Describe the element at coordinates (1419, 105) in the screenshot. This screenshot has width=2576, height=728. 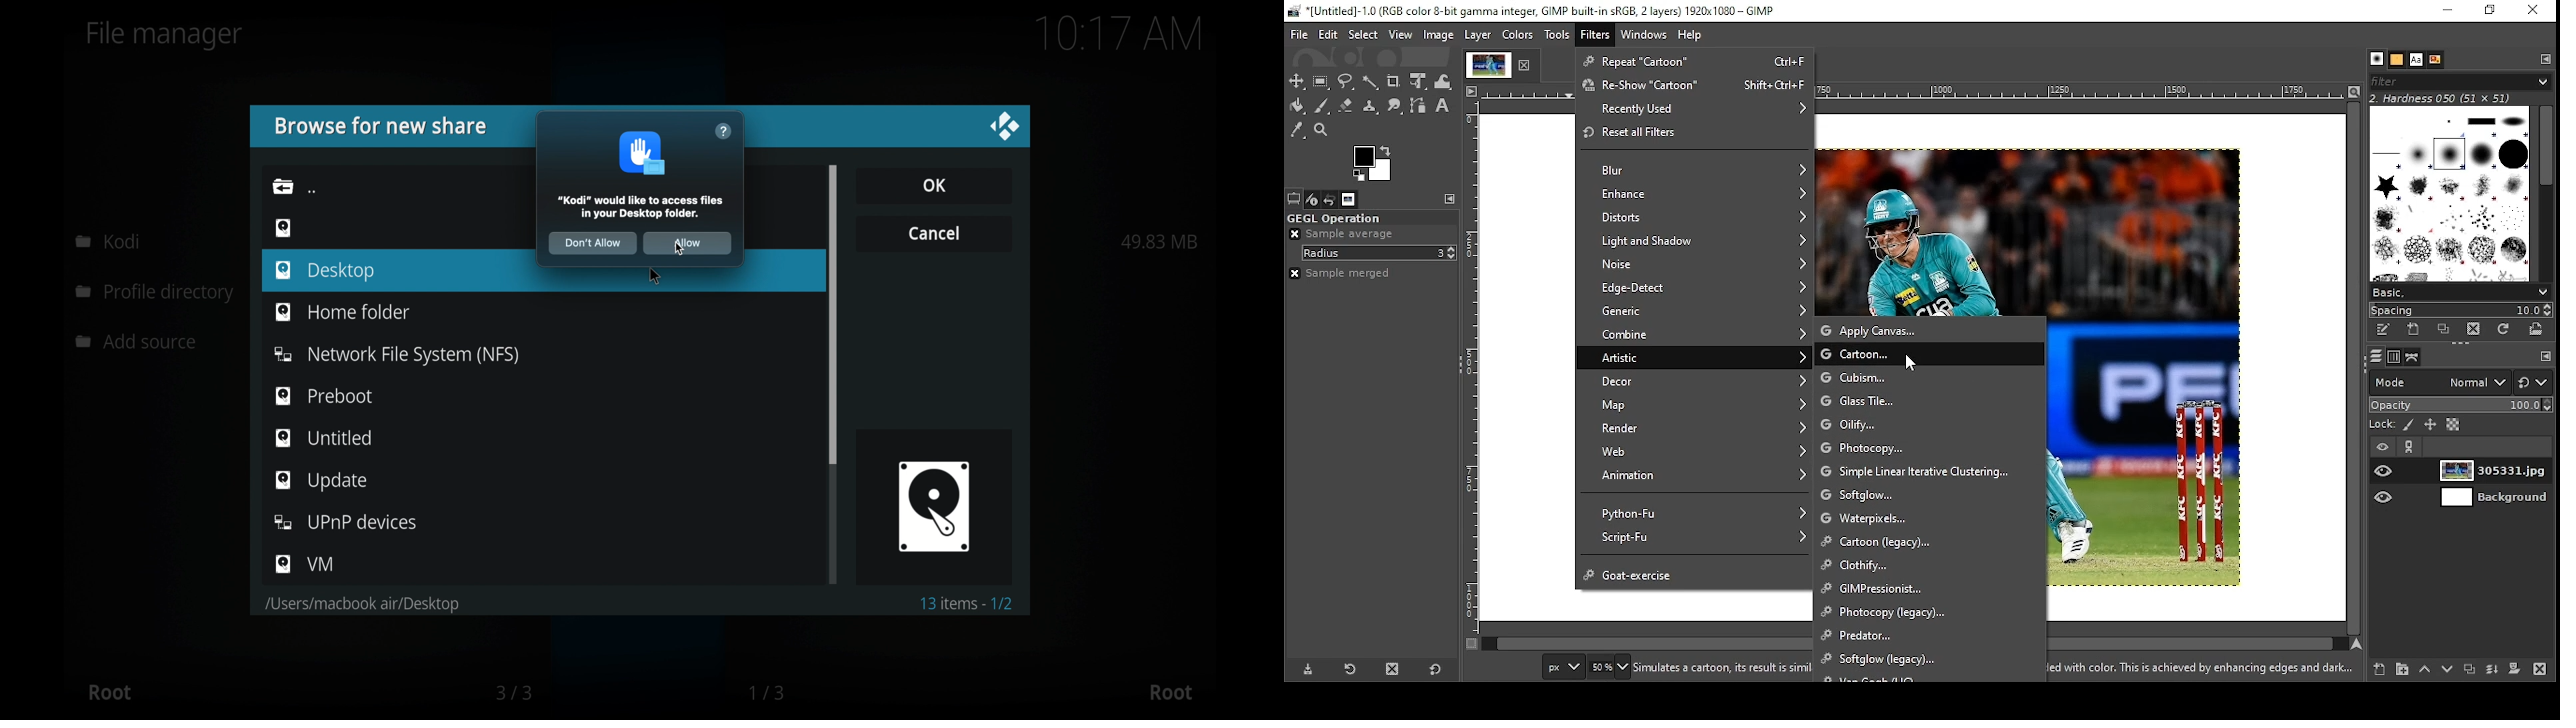
I see `paths tool` at that location.